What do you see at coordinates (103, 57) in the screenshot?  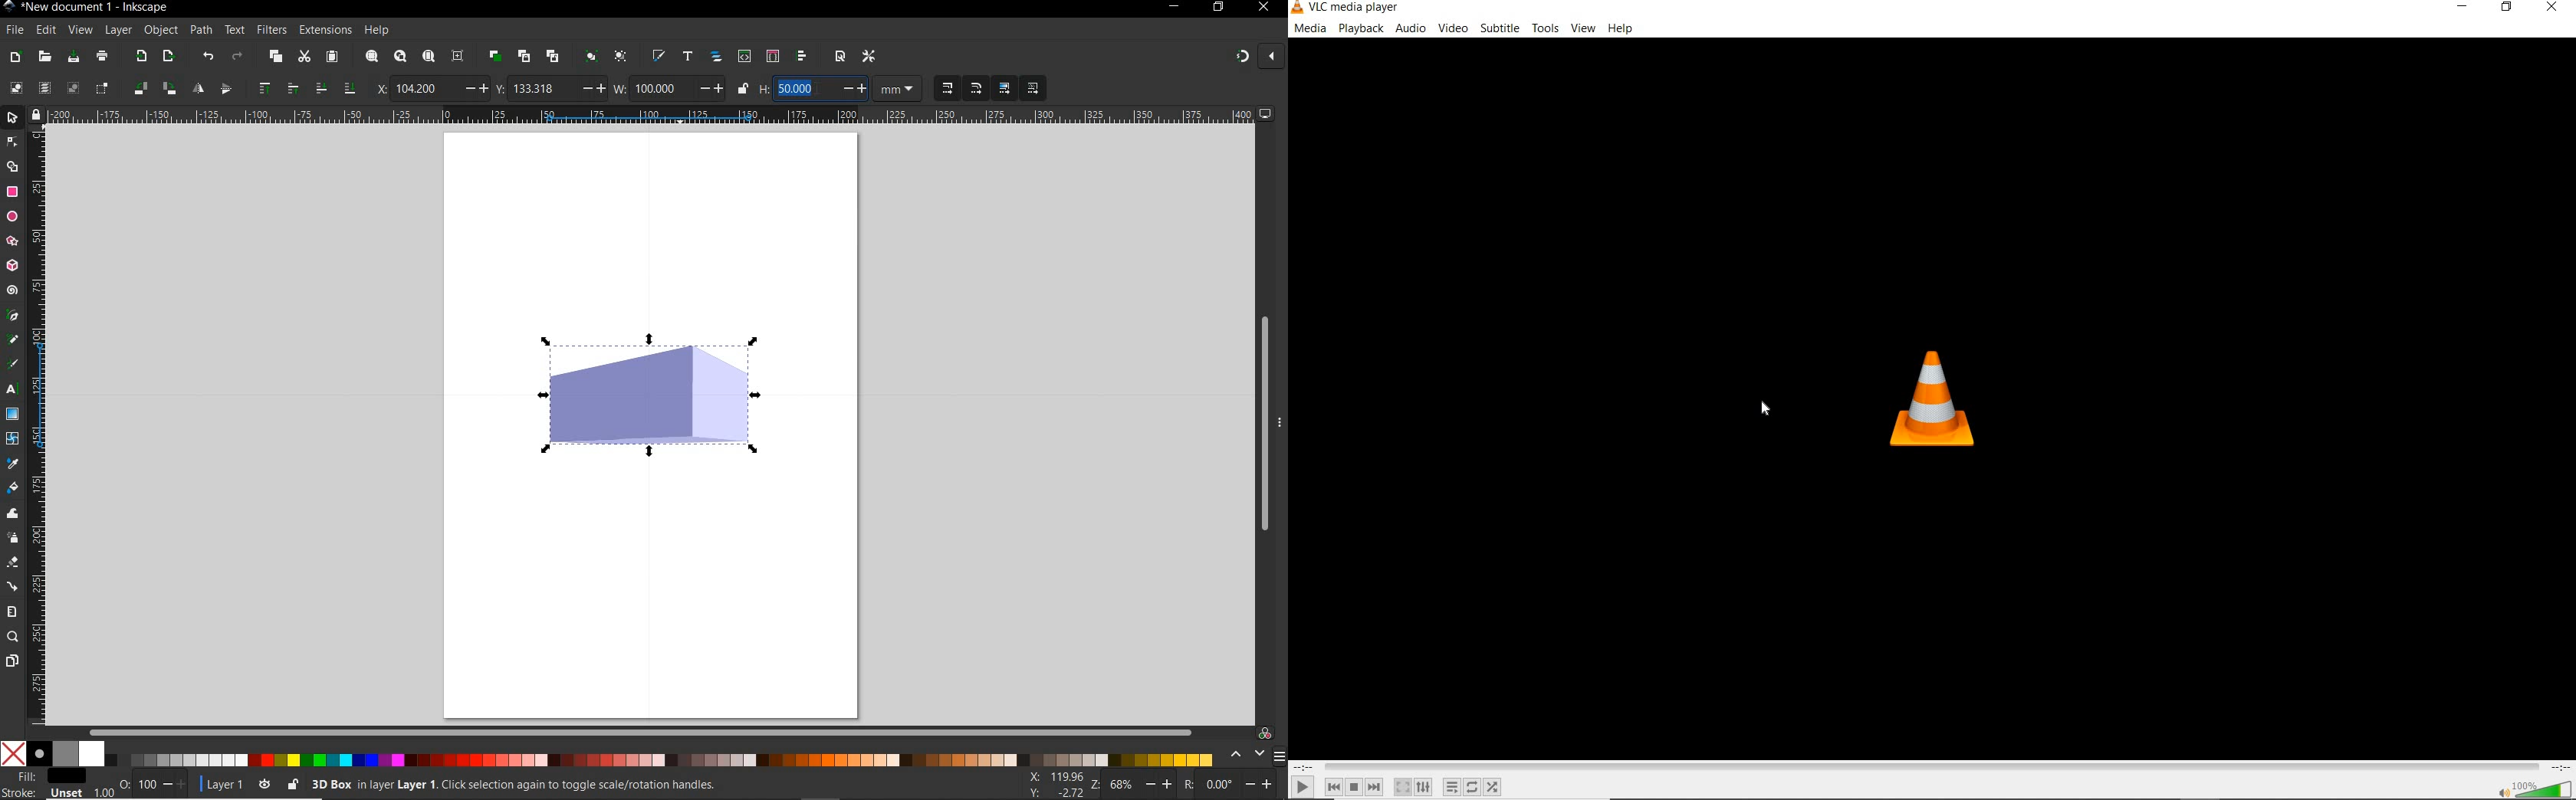 I see `print` at bounding box center [103, 57].